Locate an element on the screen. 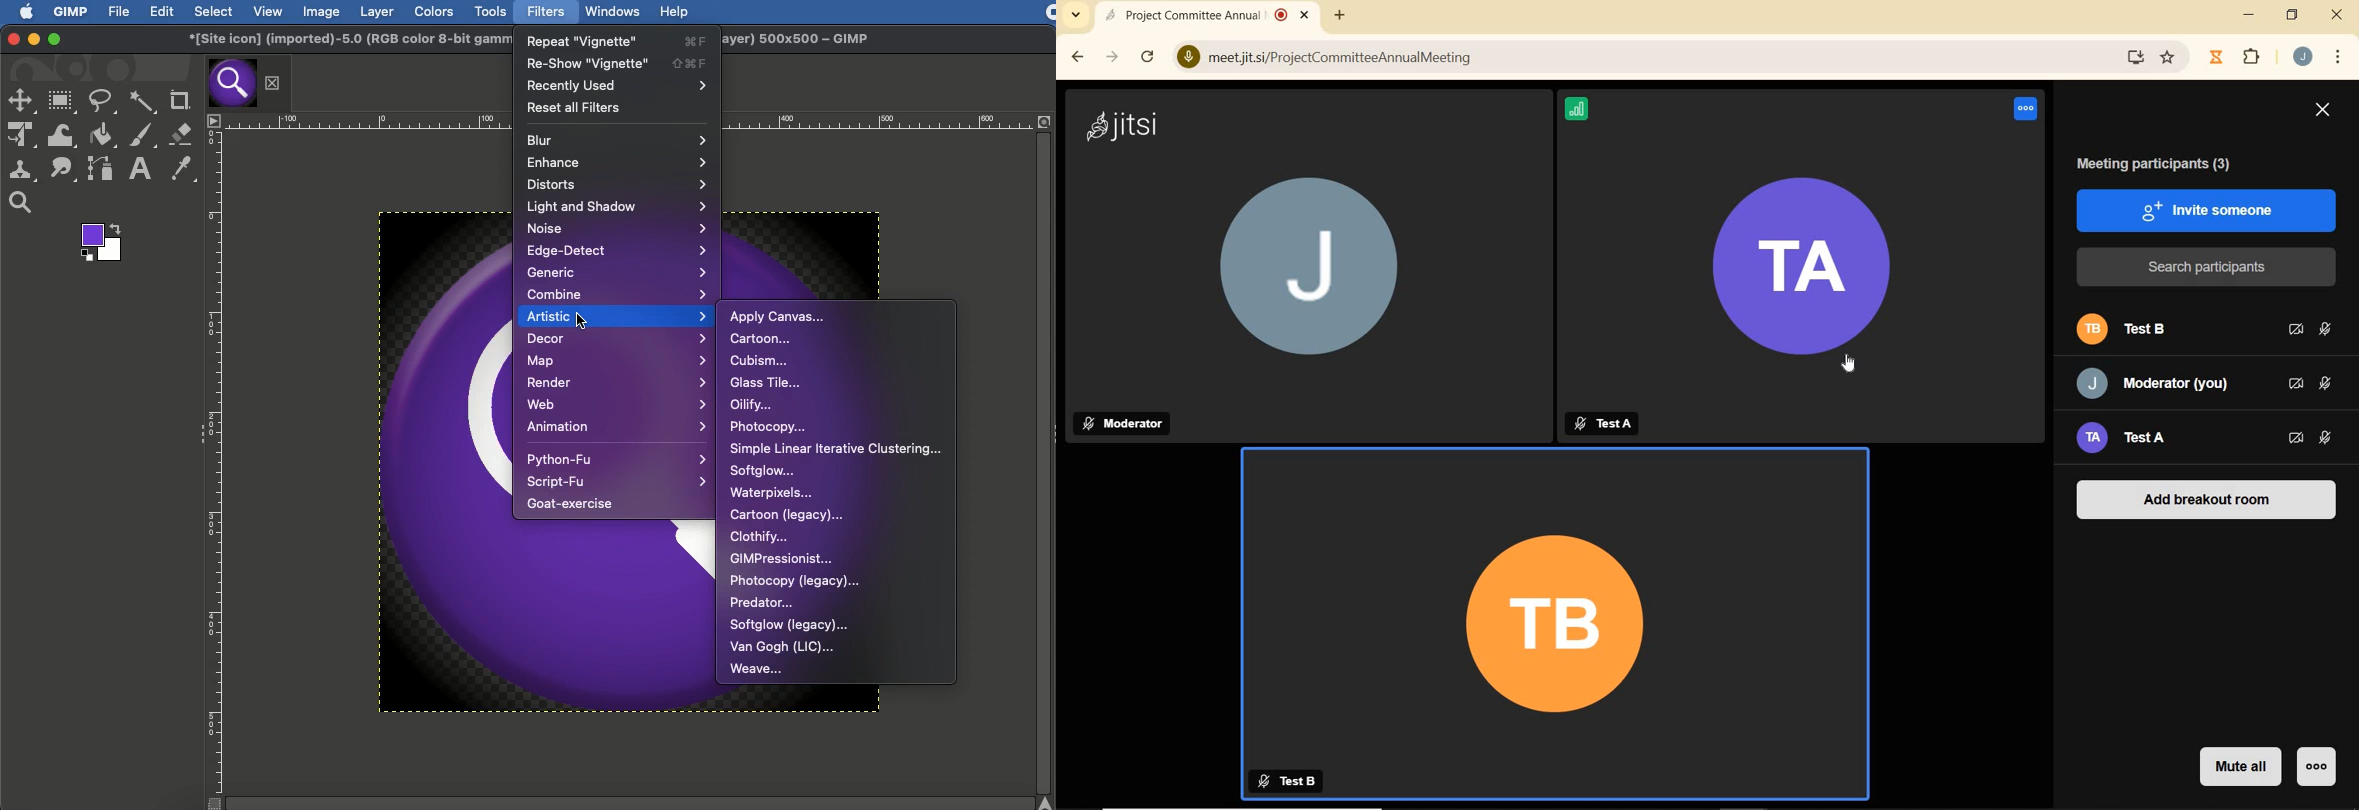 This screenshot has width=2380, height=812. PARTICIPANT B is located at coordinates (2133, 331).